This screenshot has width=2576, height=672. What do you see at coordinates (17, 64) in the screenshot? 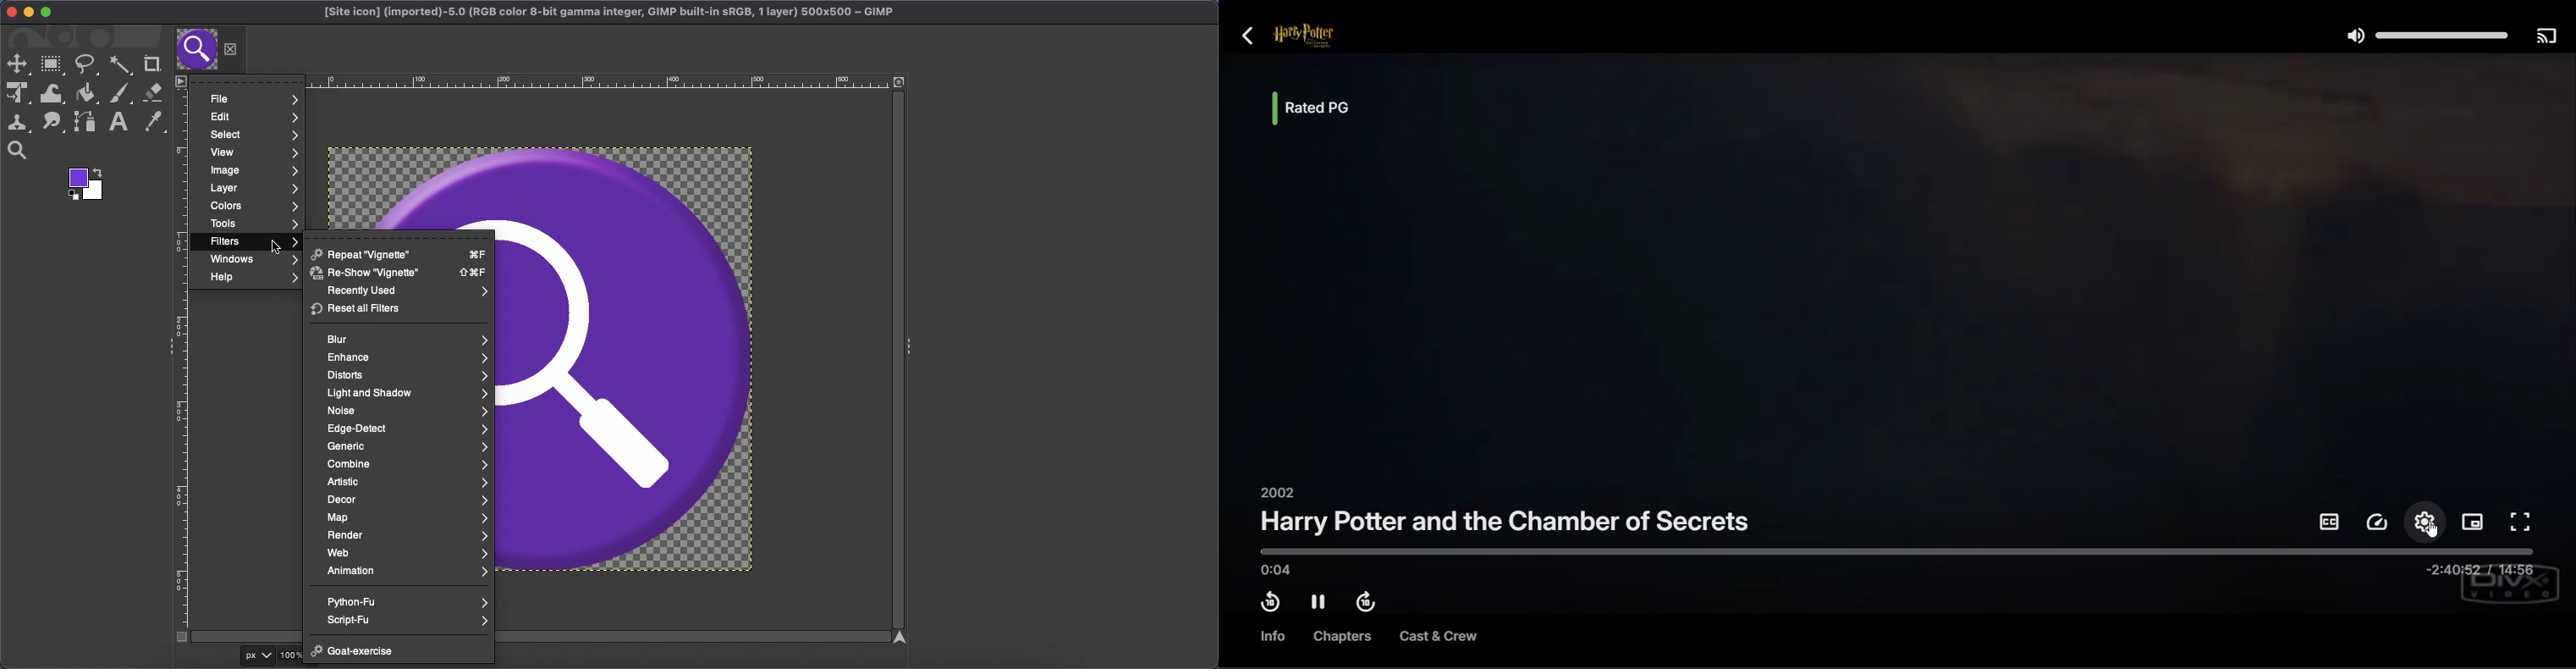
I see `Move tool` at bounding box center [17, 64].